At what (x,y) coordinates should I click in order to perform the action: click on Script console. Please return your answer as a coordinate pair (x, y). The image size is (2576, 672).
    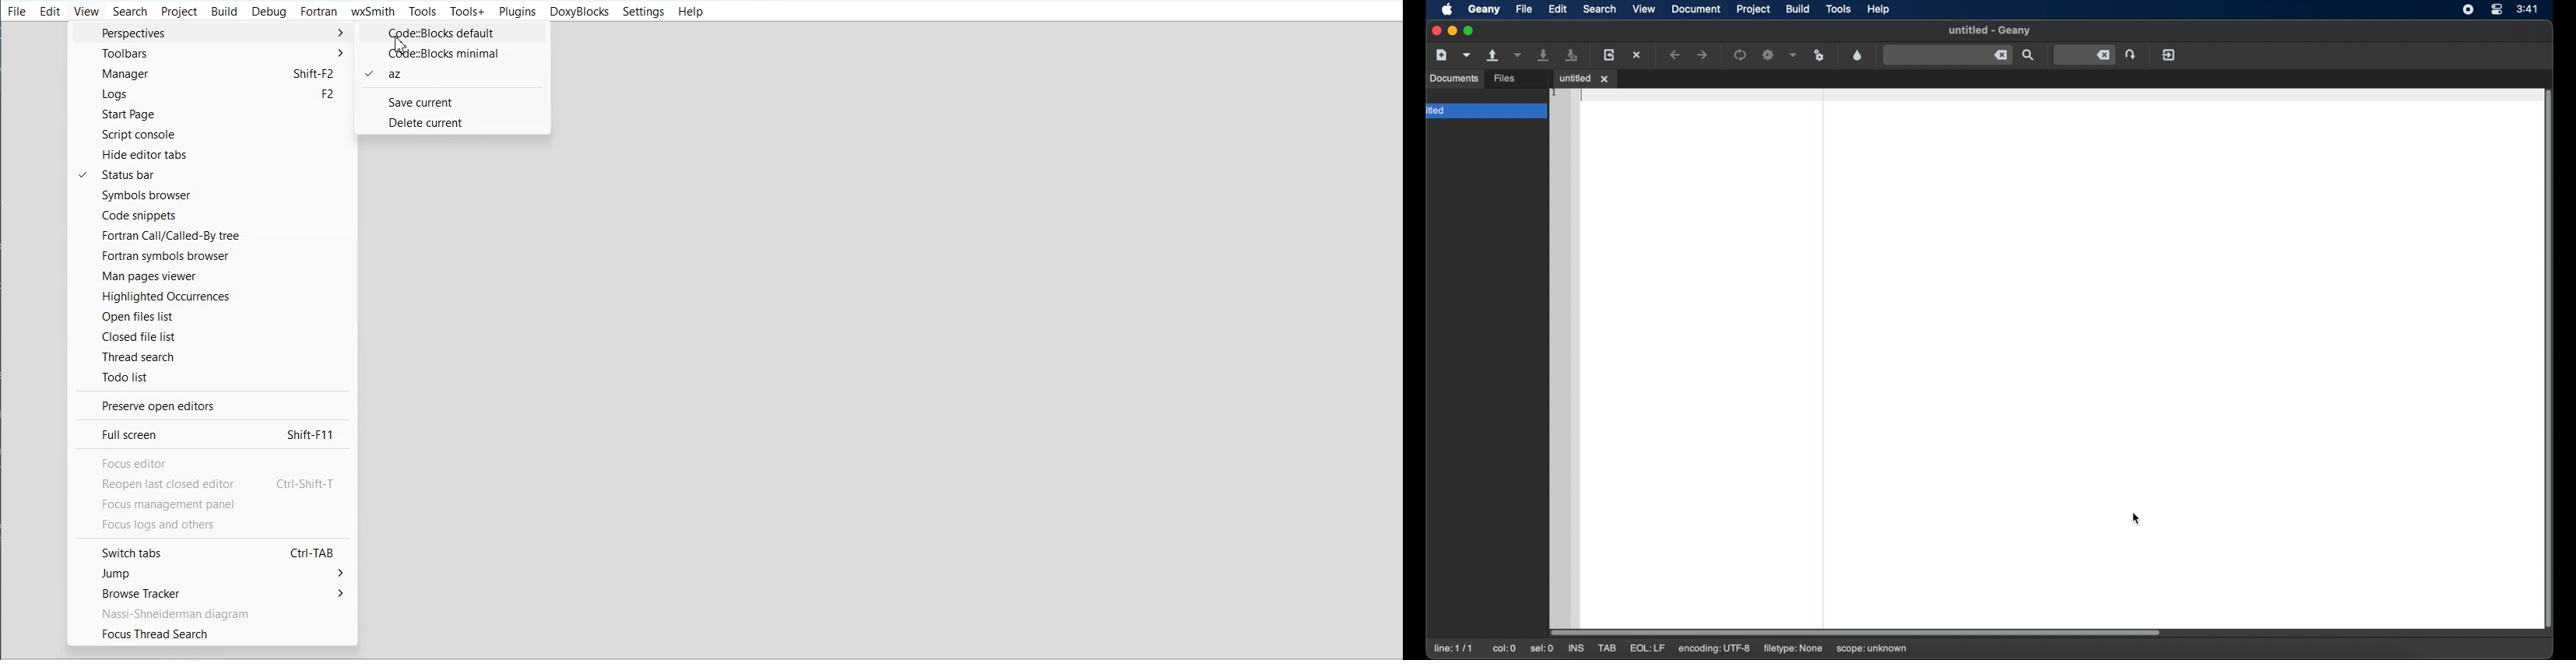
    Looking at the image, I should click on (216, 134).